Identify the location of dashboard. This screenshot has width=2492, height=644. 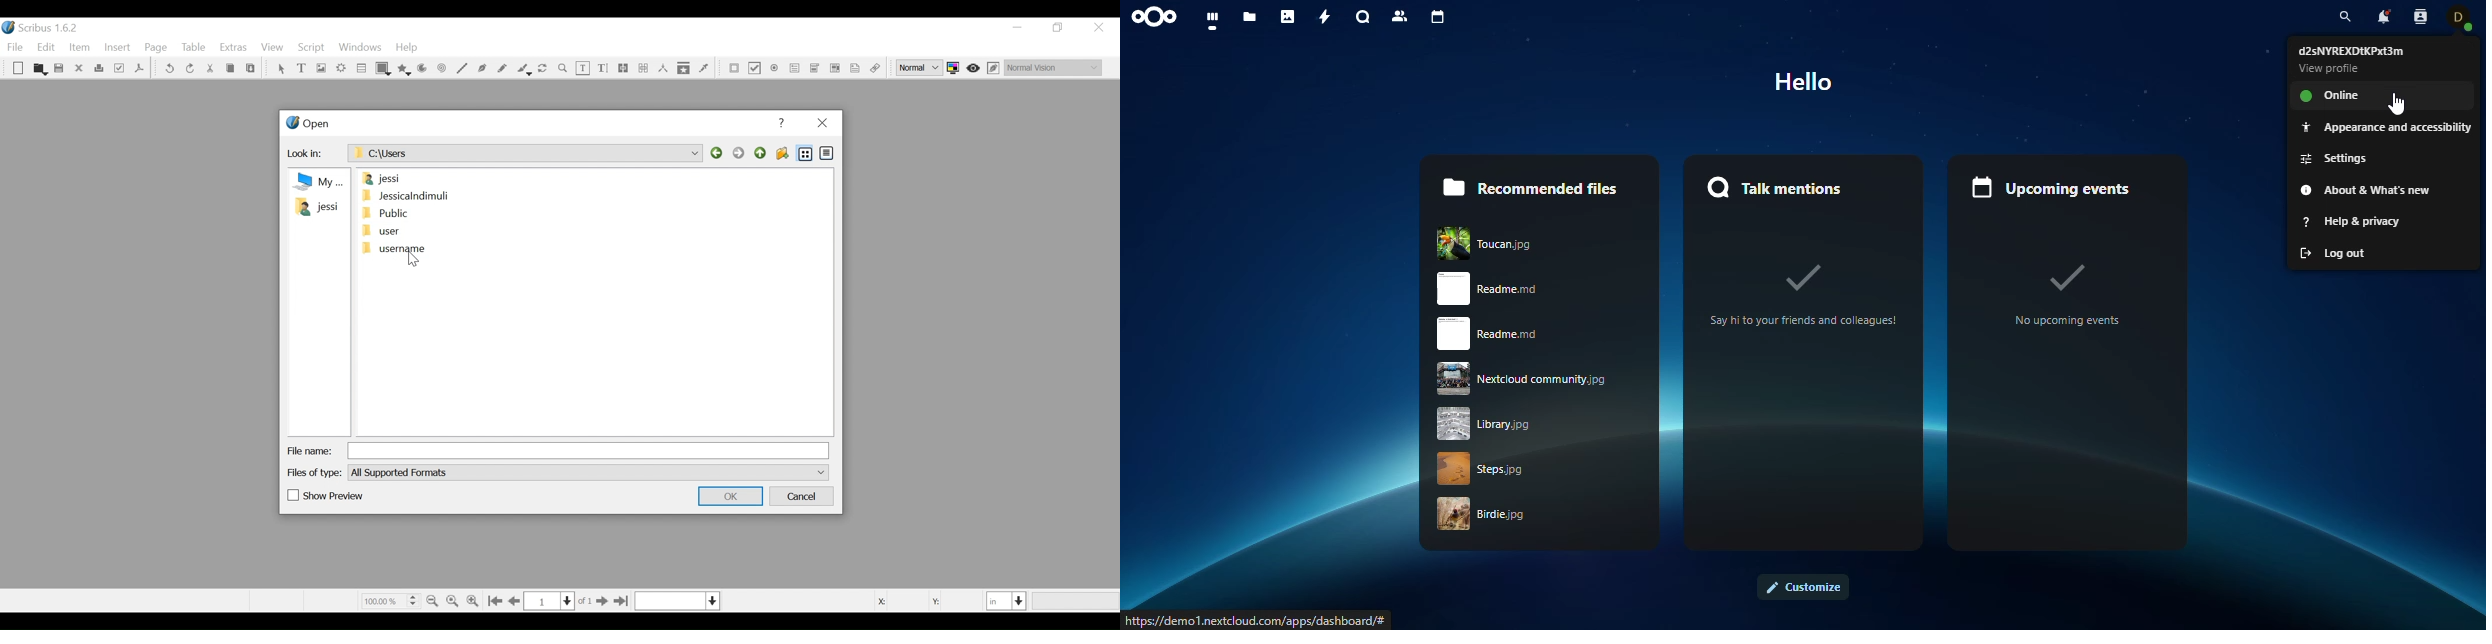
(1215, 22).